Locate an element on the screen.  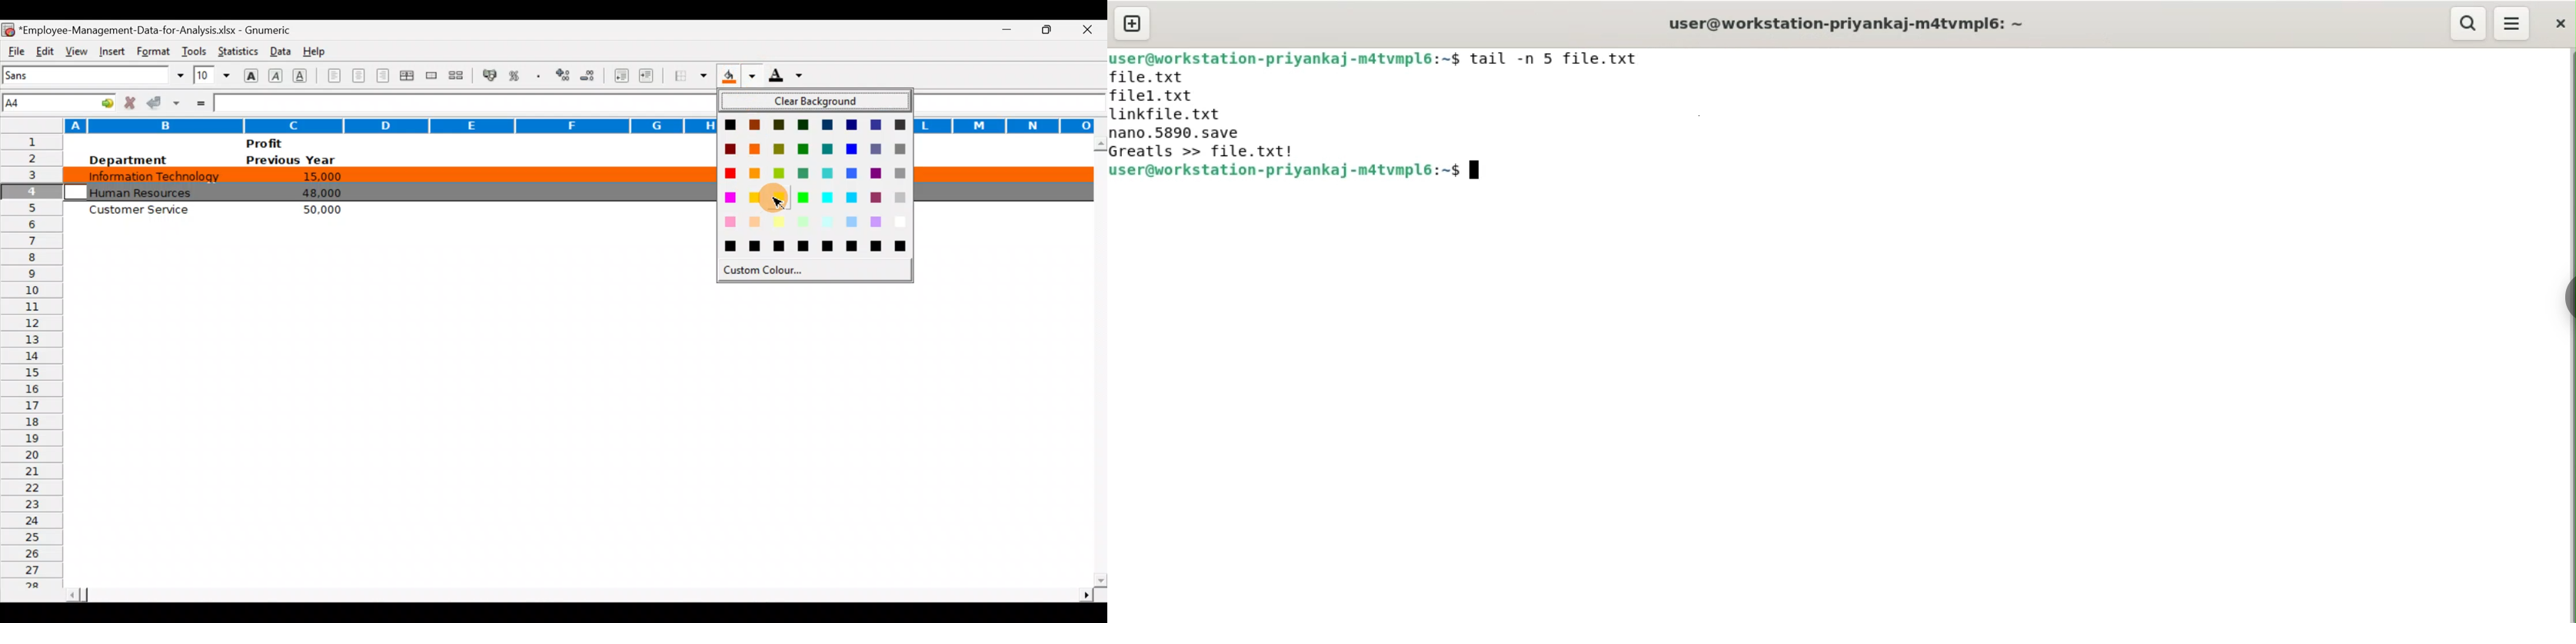
Maximize is located at coordinates (1051, 28).